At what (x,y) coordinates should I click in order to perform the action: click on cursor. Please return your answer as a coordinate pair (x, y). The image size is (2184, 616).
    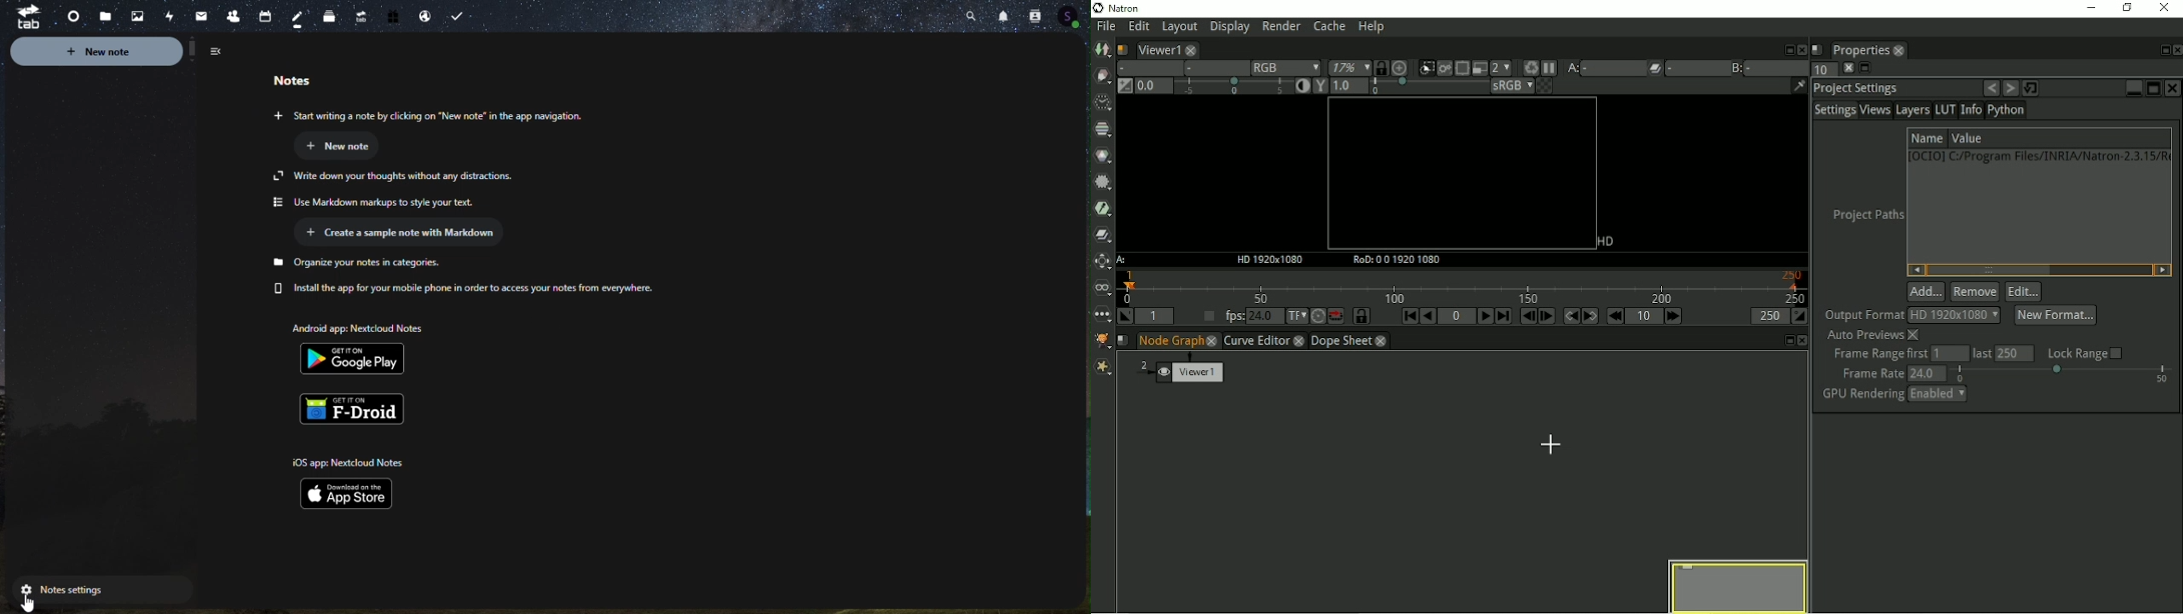
    Looking at the image, I should click on (32, 604).